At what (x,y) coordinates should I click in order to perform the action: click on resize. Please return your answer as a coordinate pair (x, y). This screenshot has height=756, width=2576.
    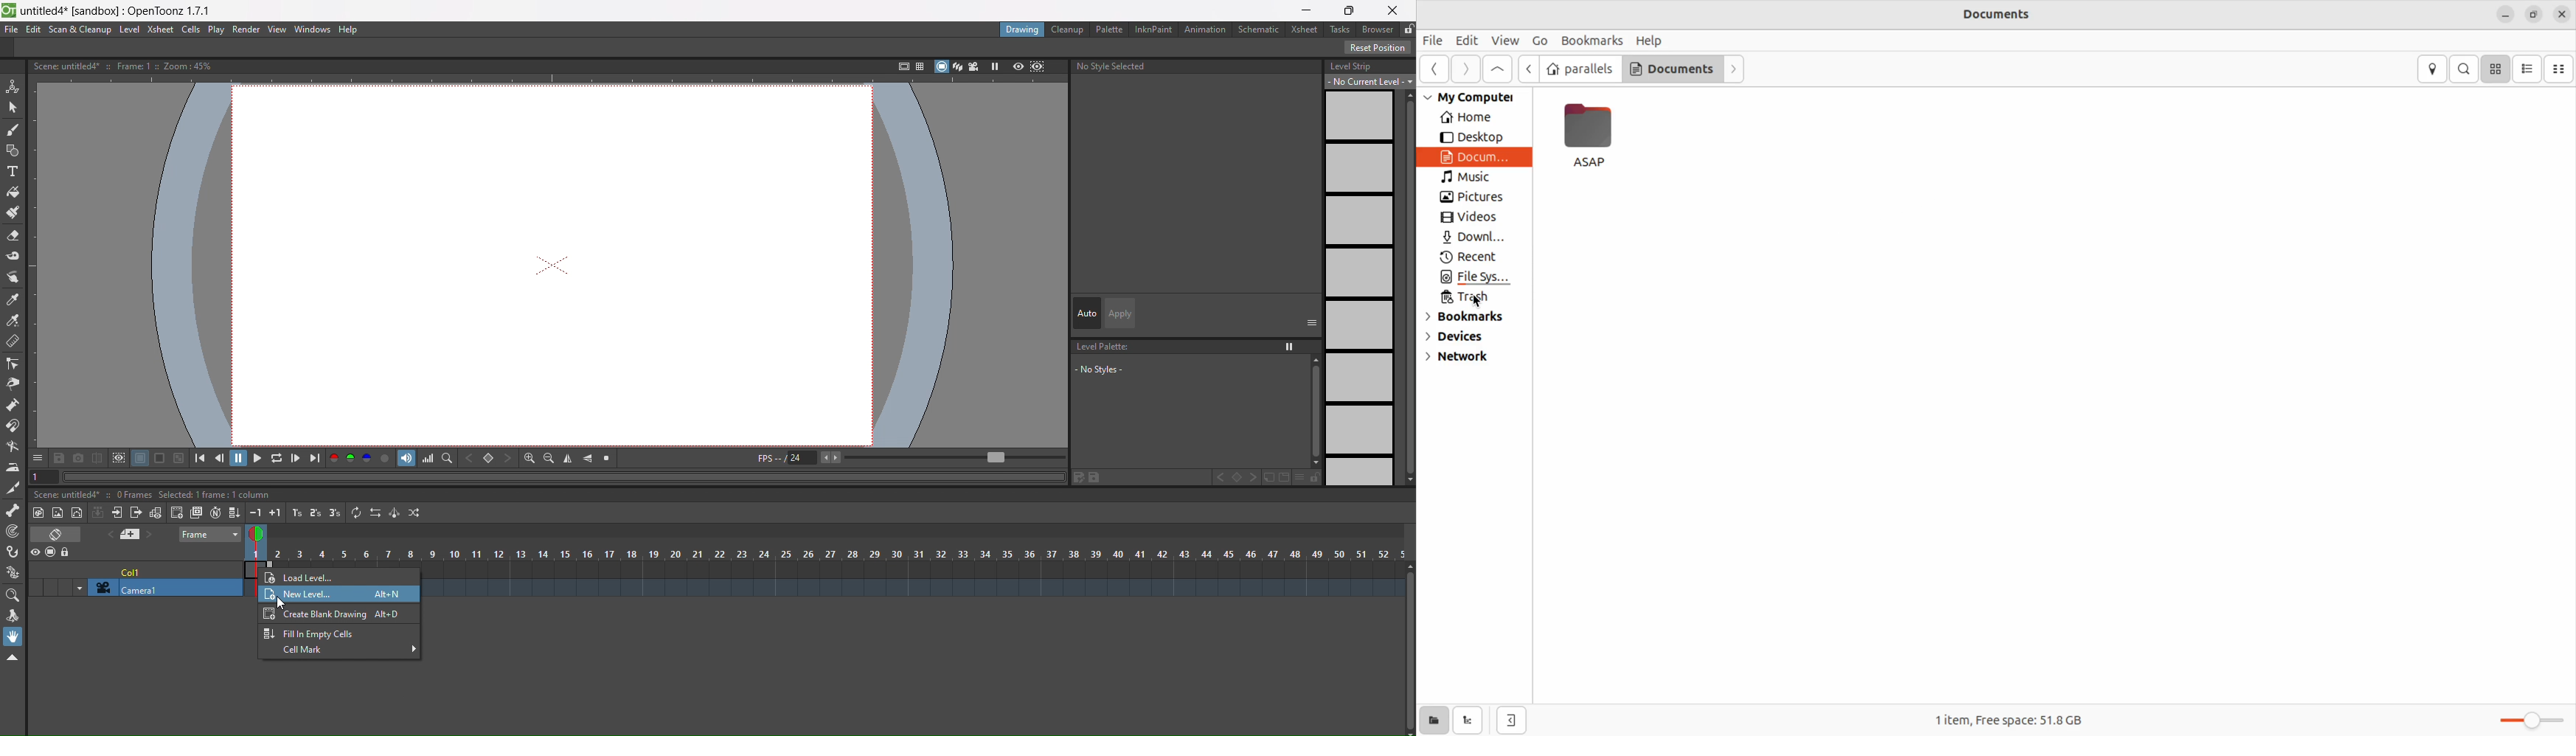
    Looking at the image, I should click on (2534, 15).